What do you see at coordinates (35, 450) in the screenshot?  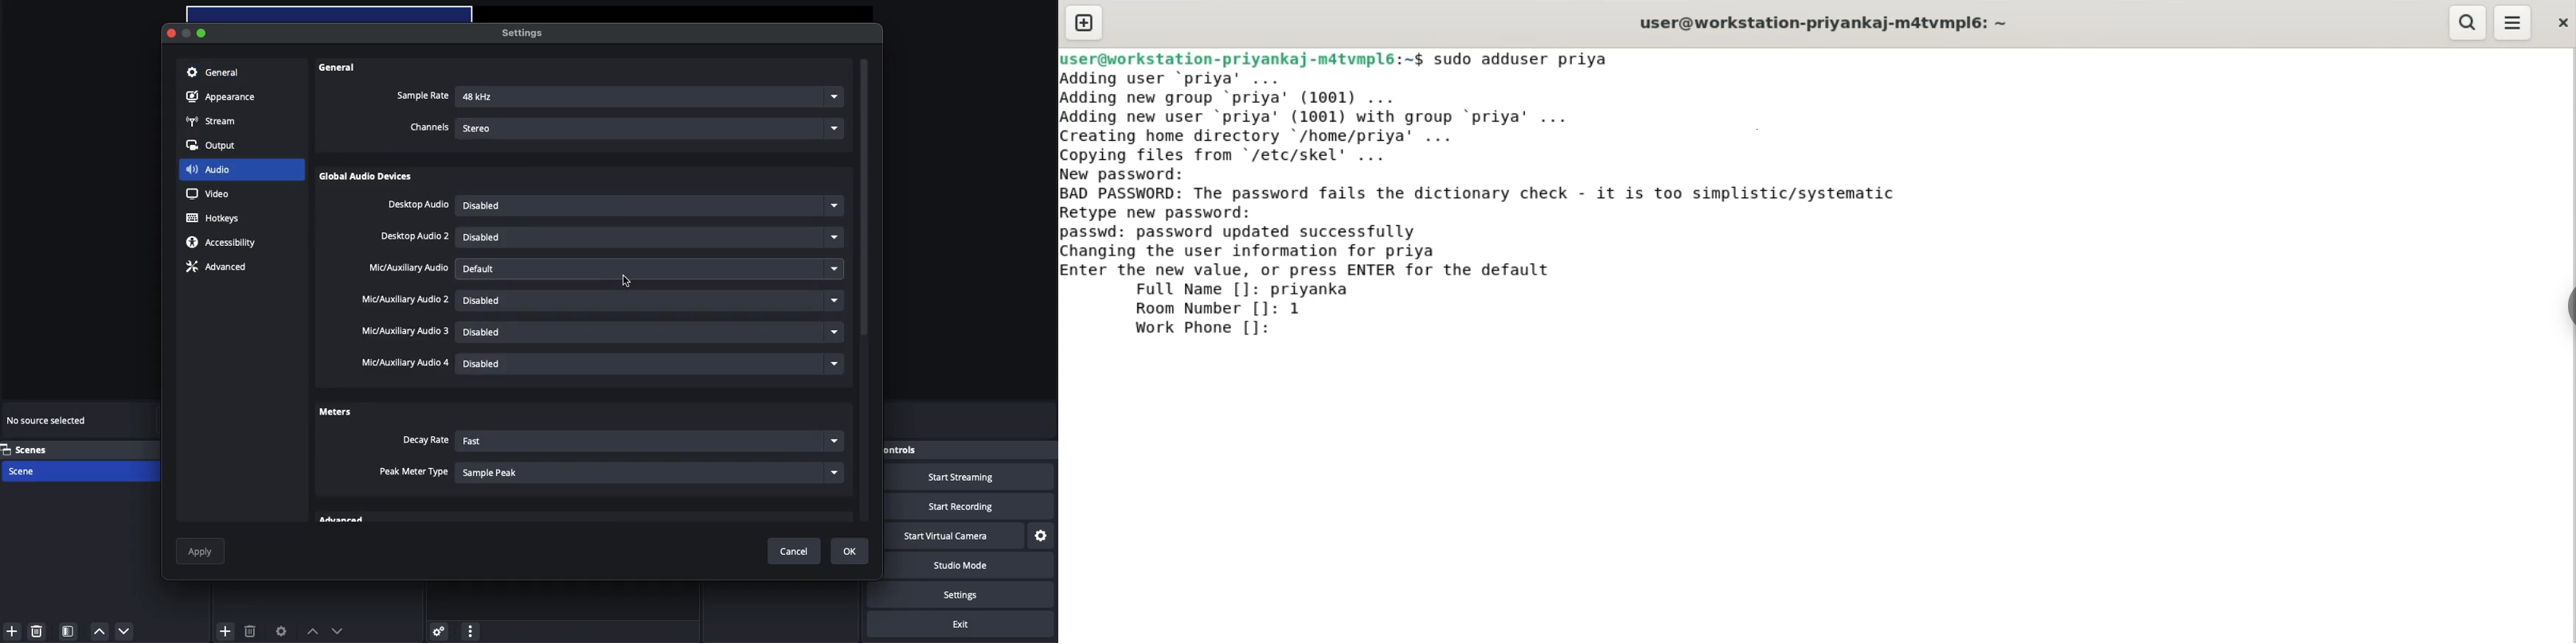 I see `Scenes` at bounding box center [35, 450].